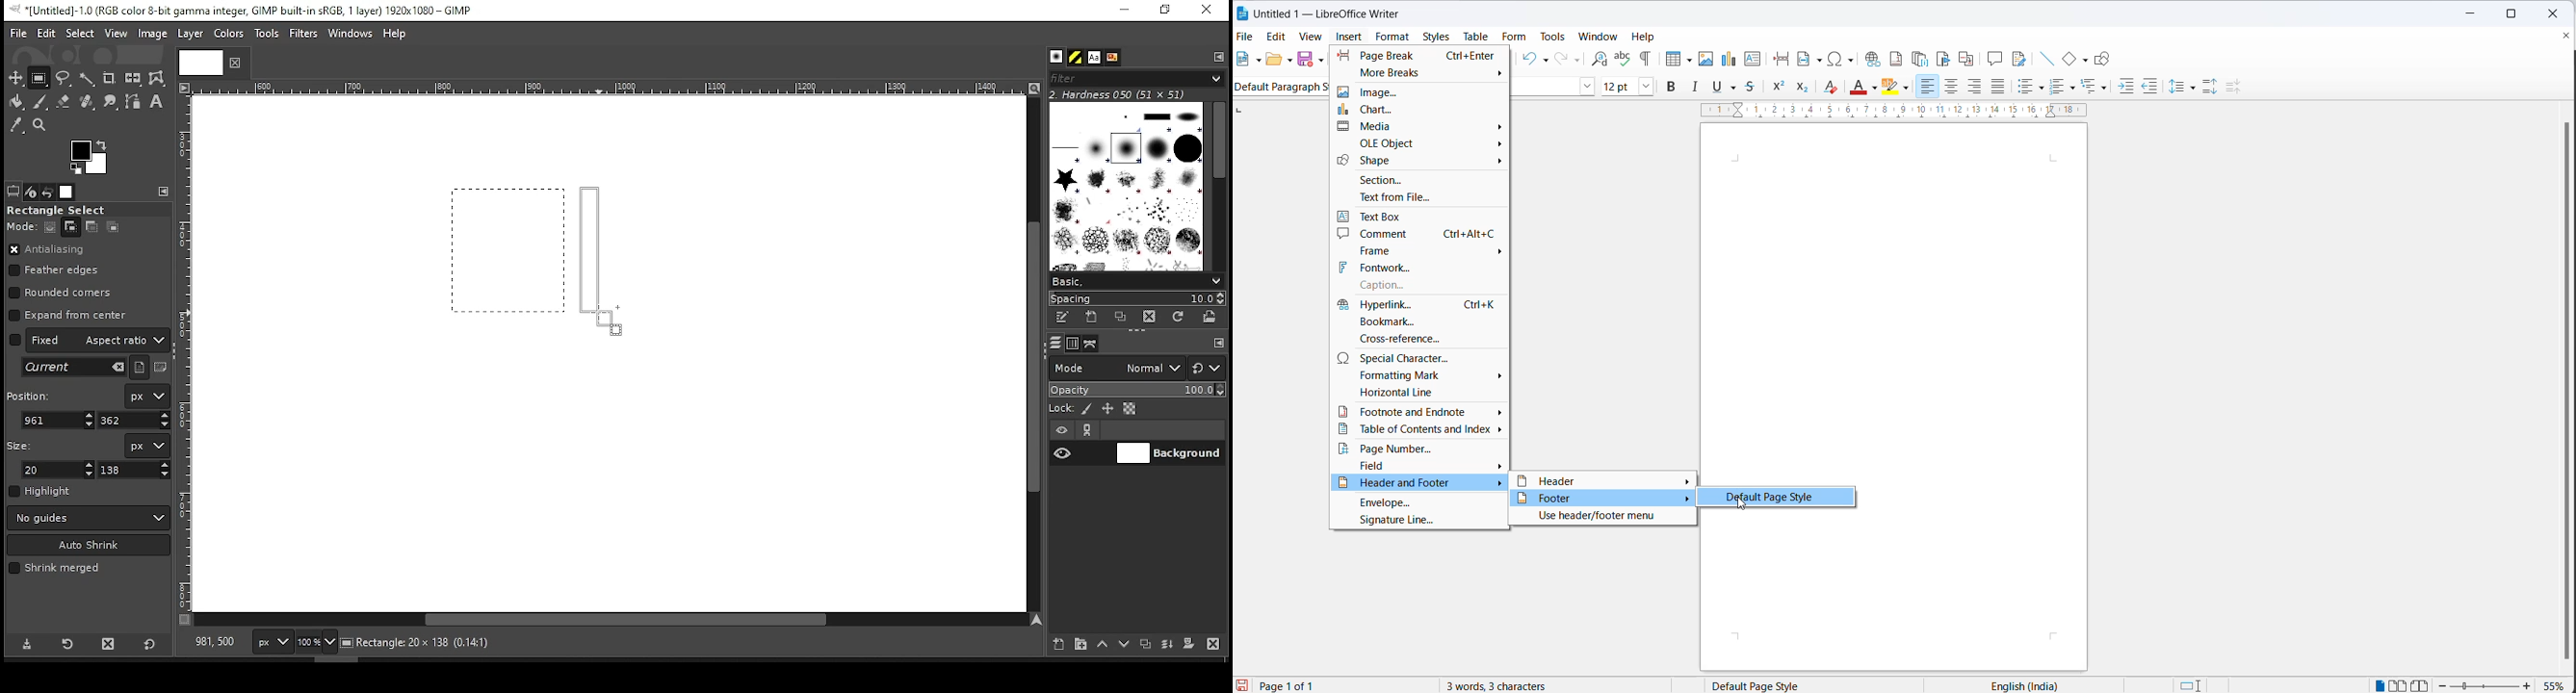 Image resolution: width=2576 pixels, height=700 pixels. What do you see at coordinates (2191, 88) in the screenshot?
I see `line spacing options` at bounding box center [2191, 88].